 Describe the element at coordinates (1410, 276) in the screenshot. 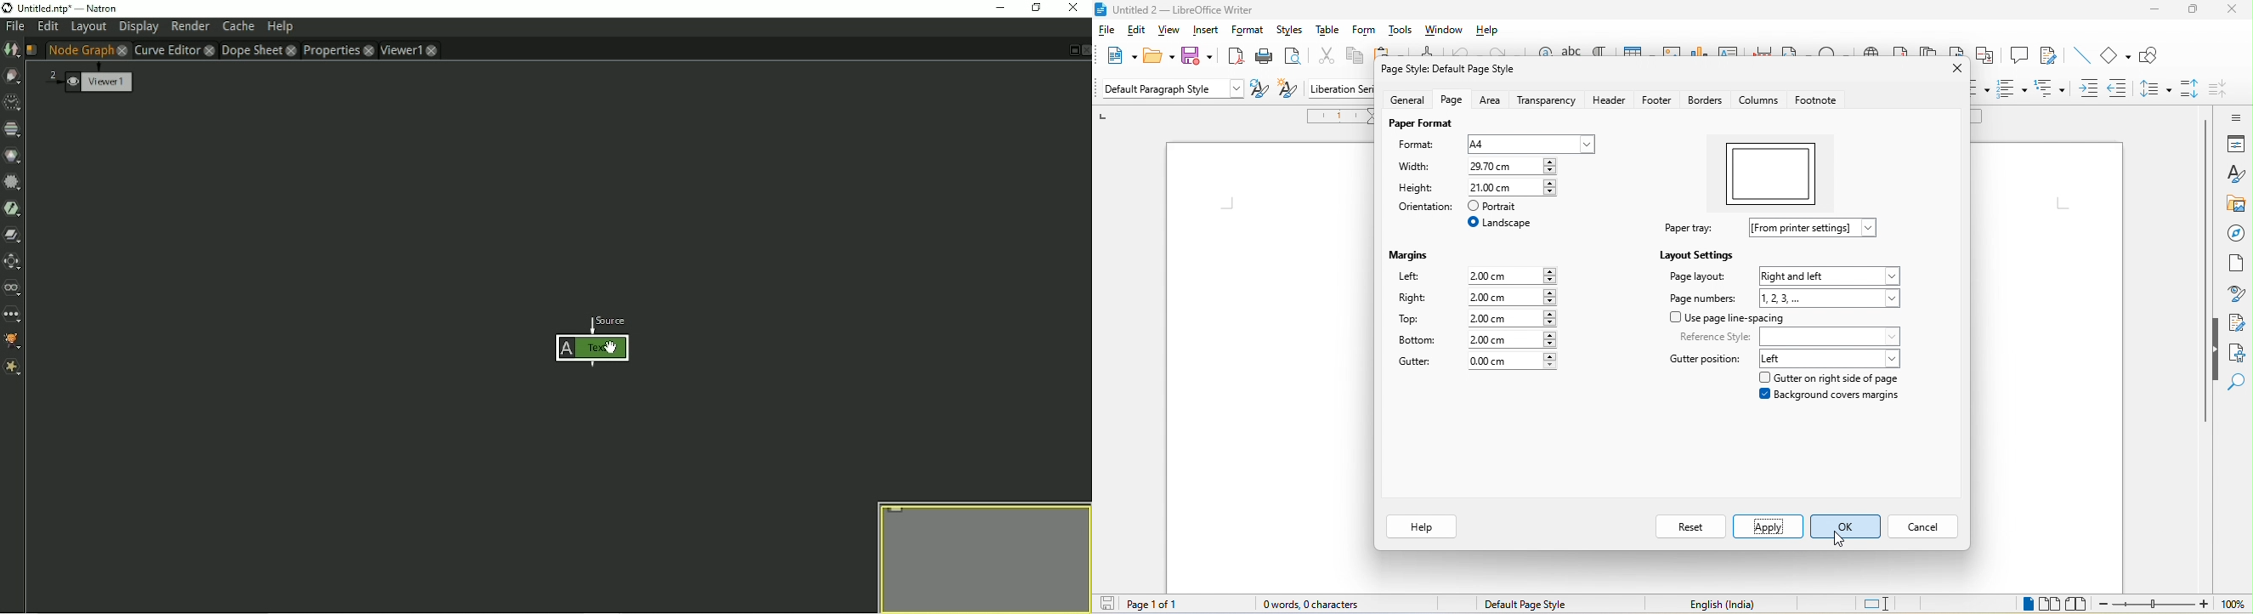

I see `left` at that location.